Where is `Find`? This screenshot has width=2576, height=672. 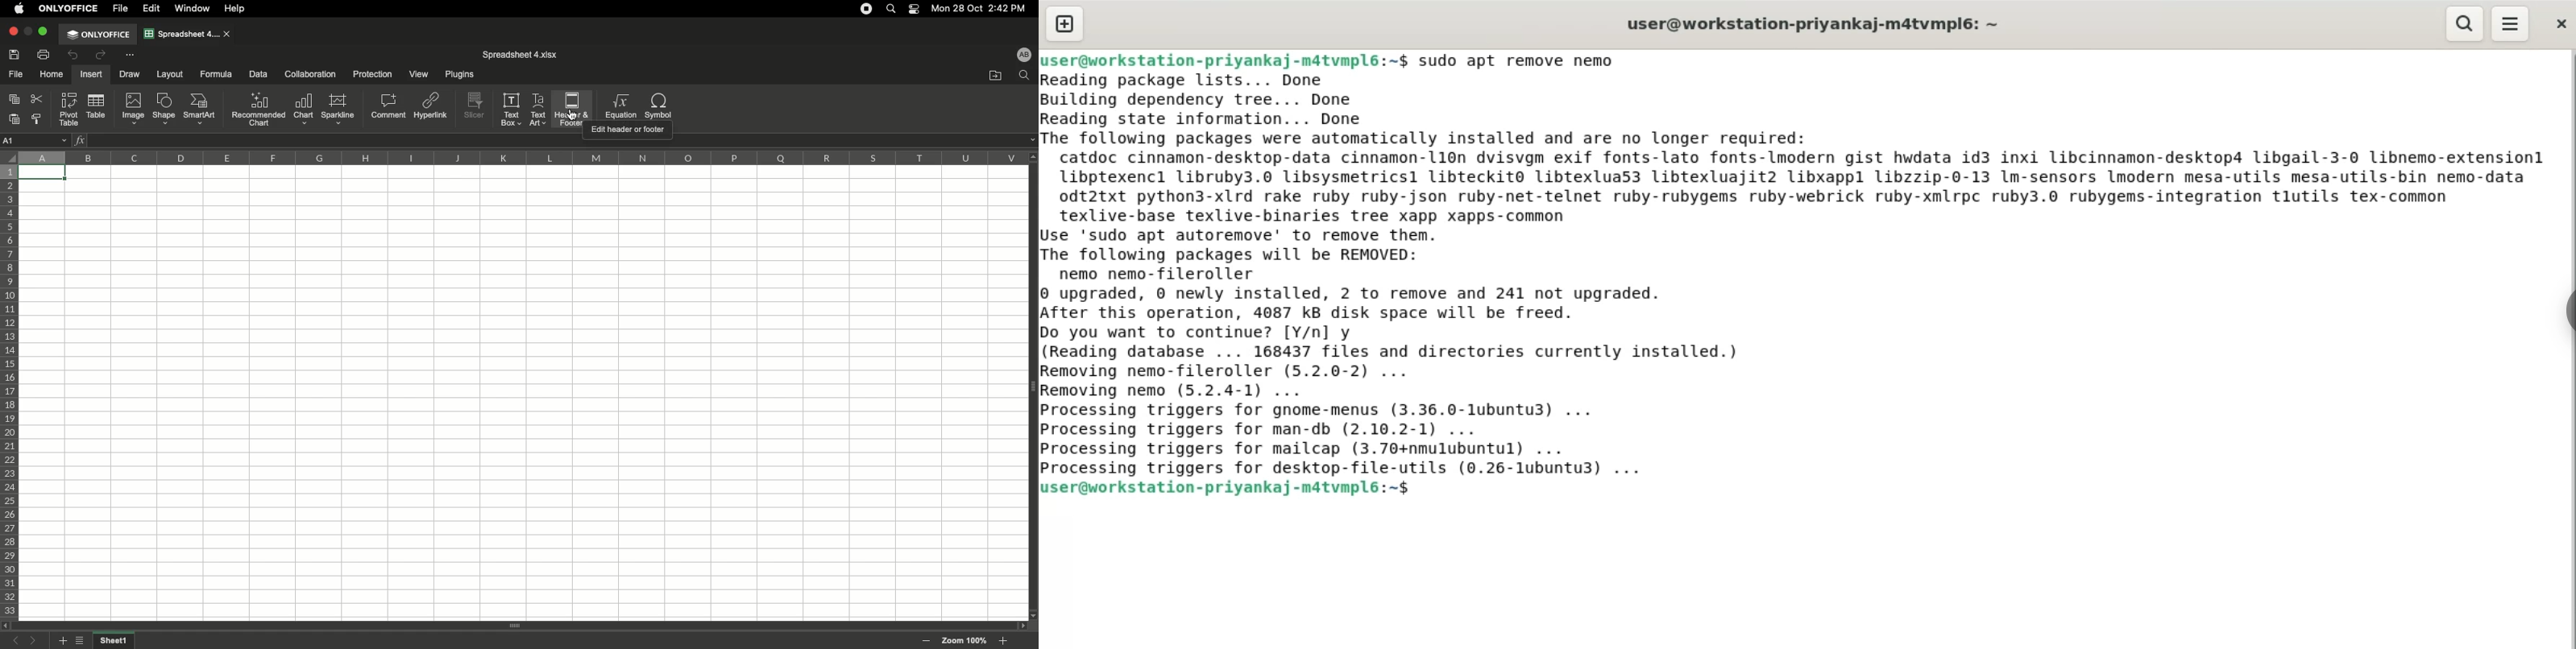
Find is located at coordinates (1024, 76).